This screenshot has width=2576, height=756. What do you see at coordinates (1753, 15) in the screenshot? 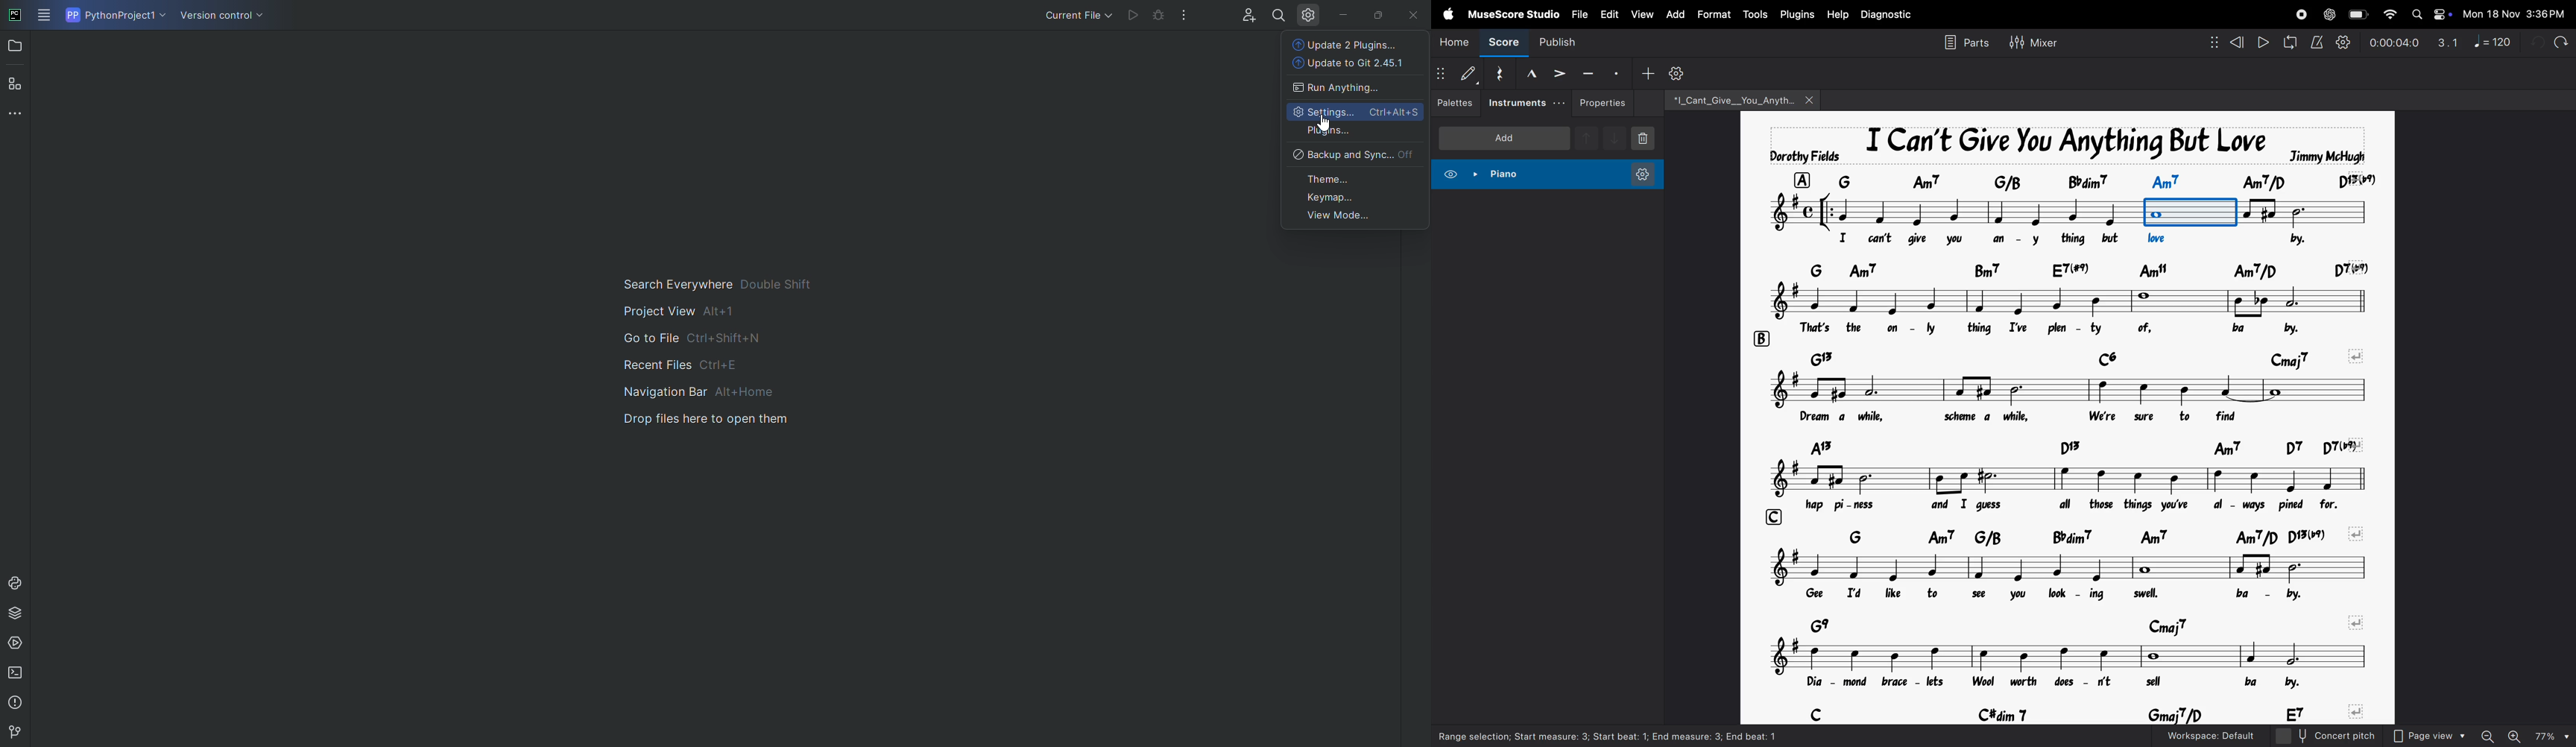
I see `tools` at bounding box center [1753, 15].